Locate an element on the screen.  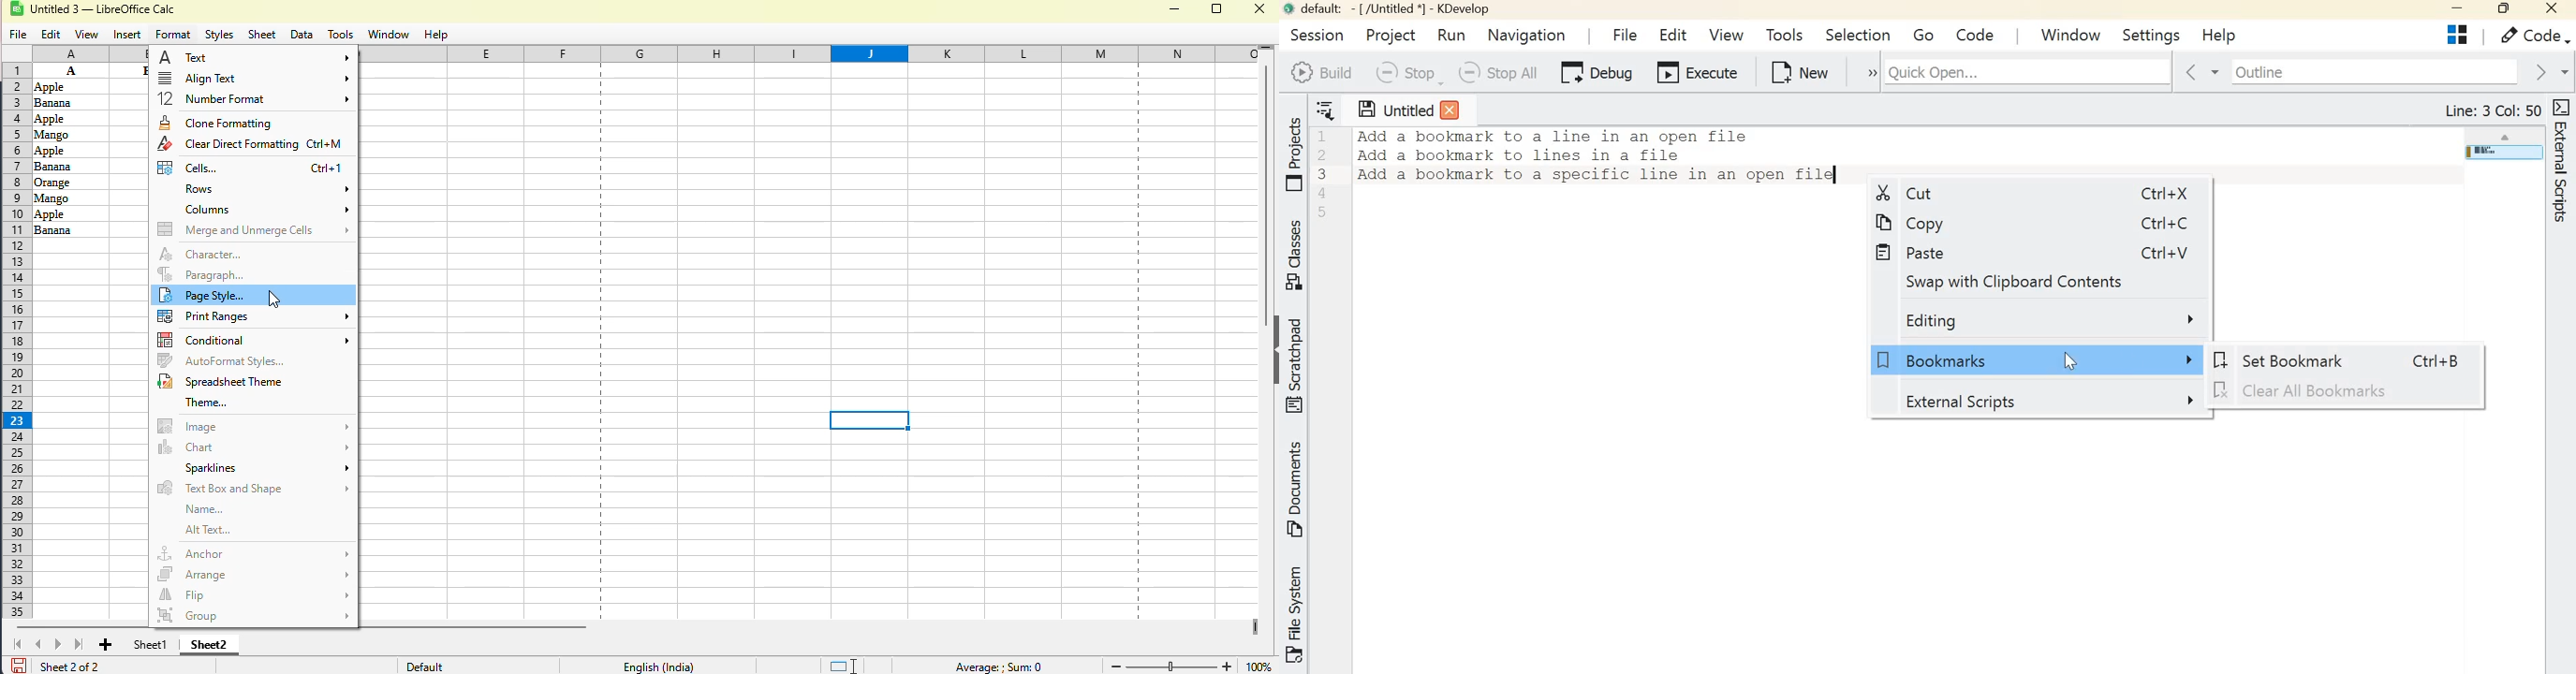
 is located at coordinates (69, 182).